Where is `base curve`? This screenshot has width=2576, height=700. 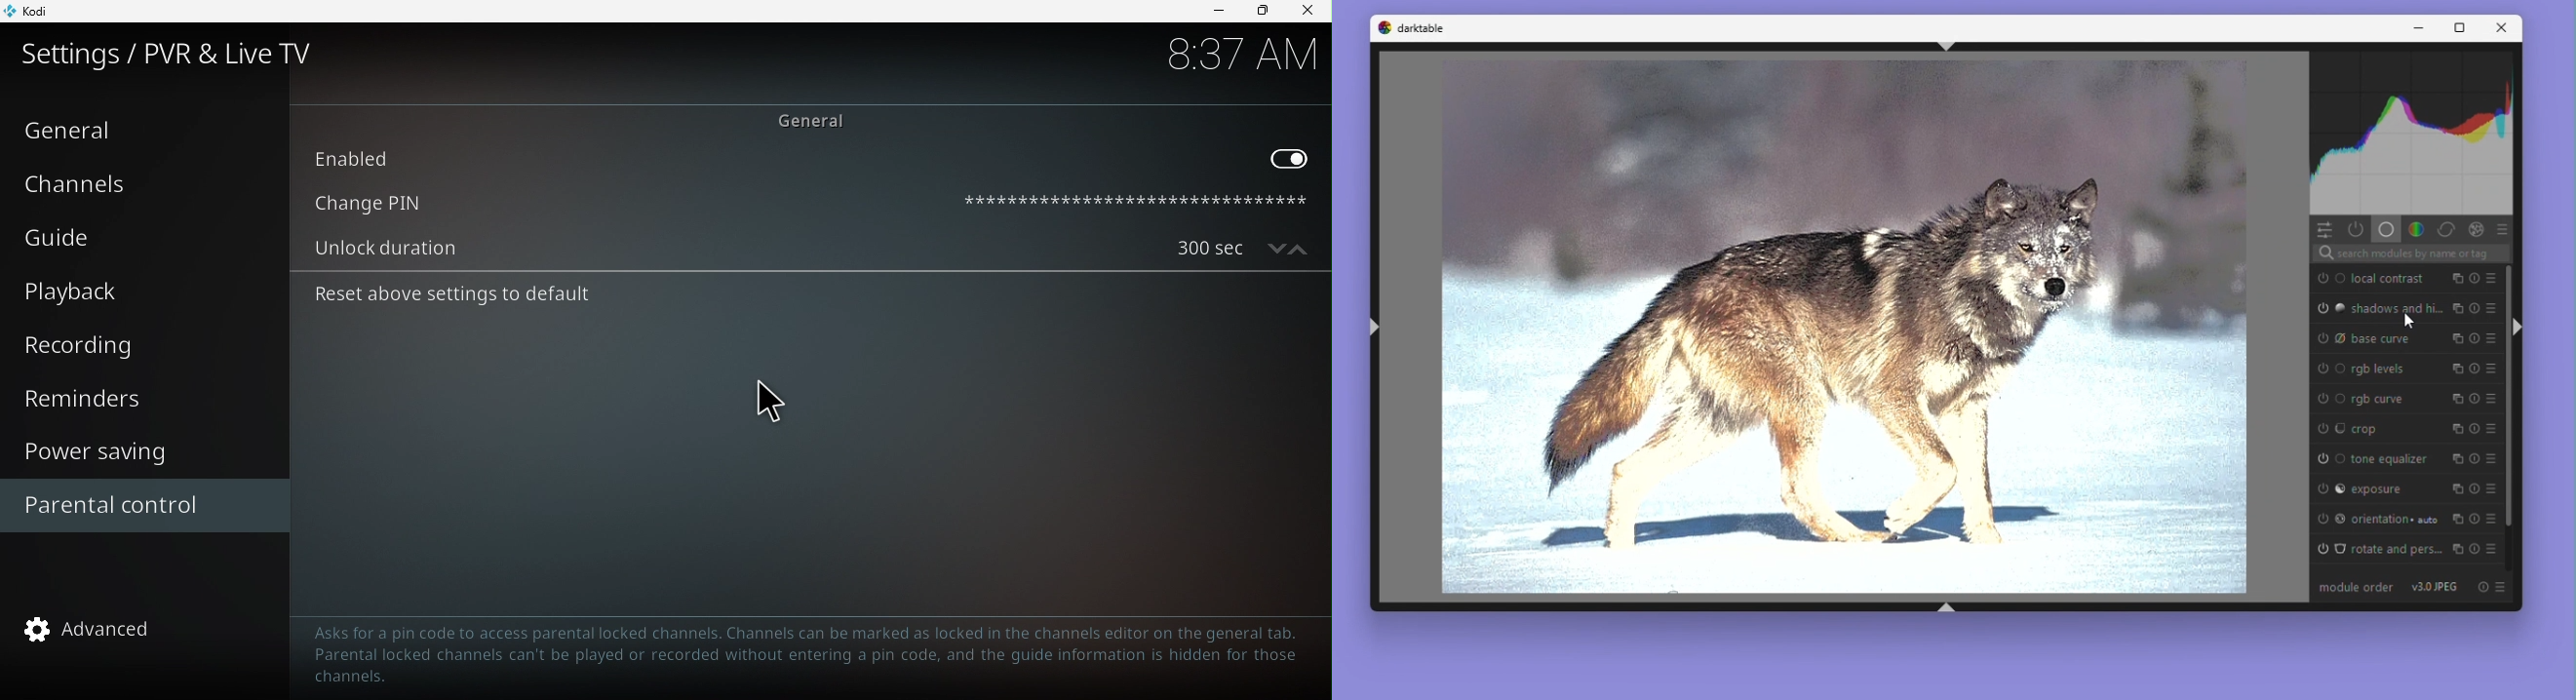 base curve is located at coordinates (2385, 341).